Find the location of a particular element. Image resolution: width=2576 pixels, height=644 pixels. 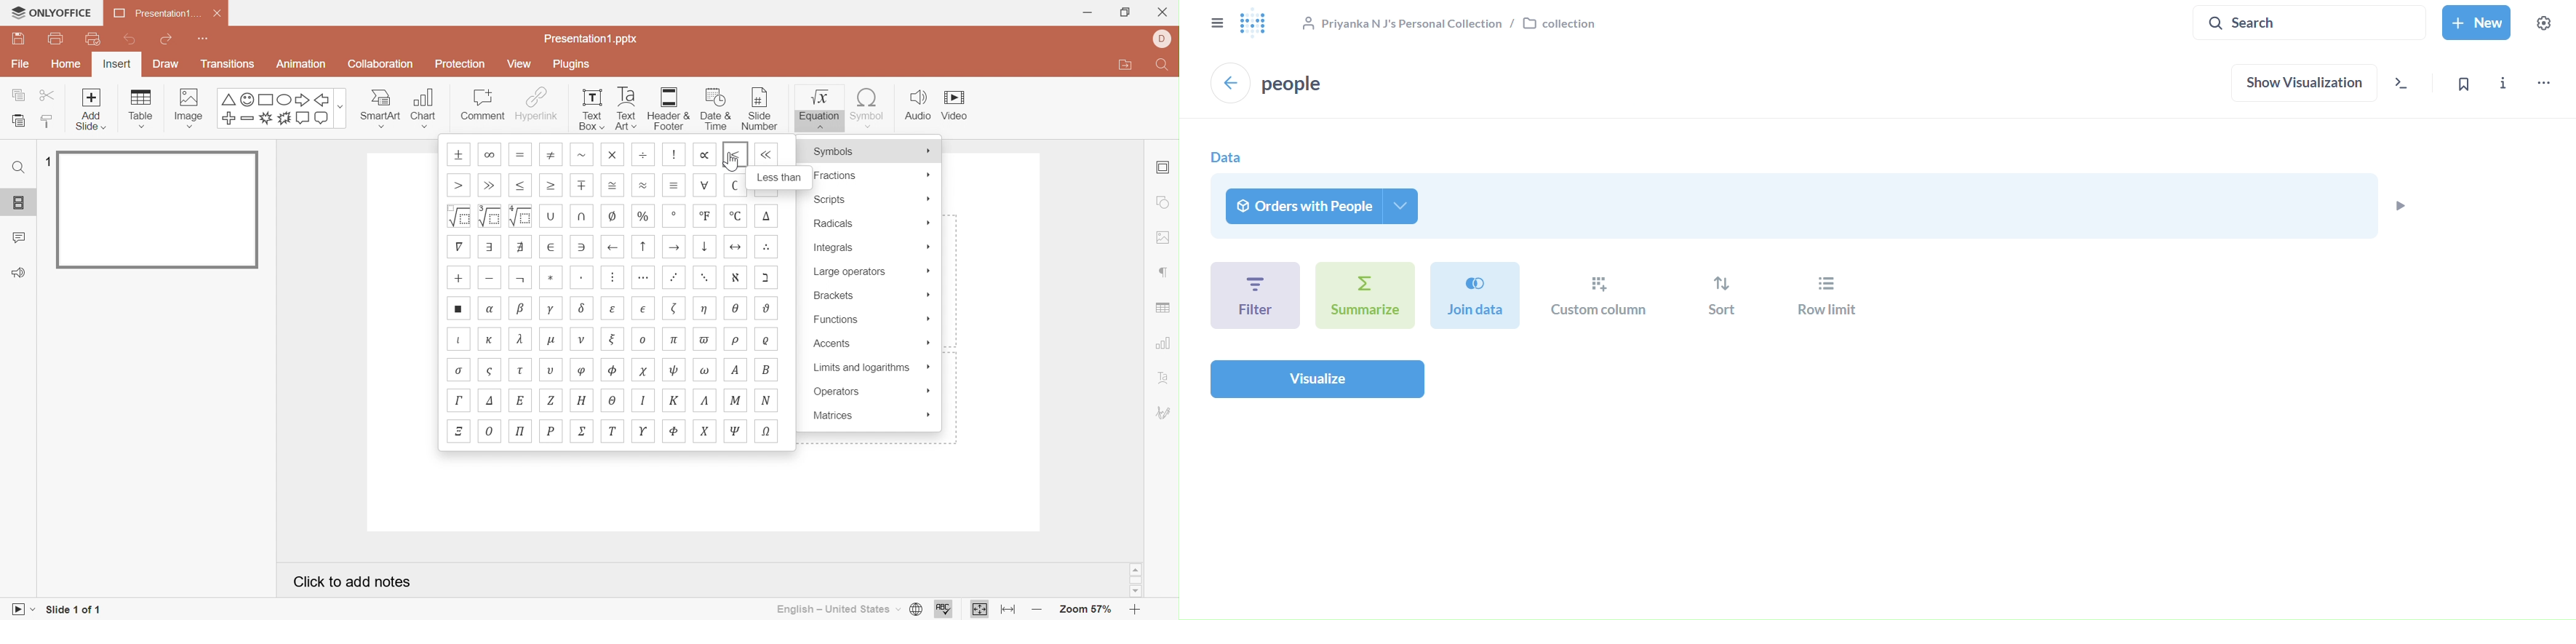

Presentation1 is located at coordinates (152, 15).